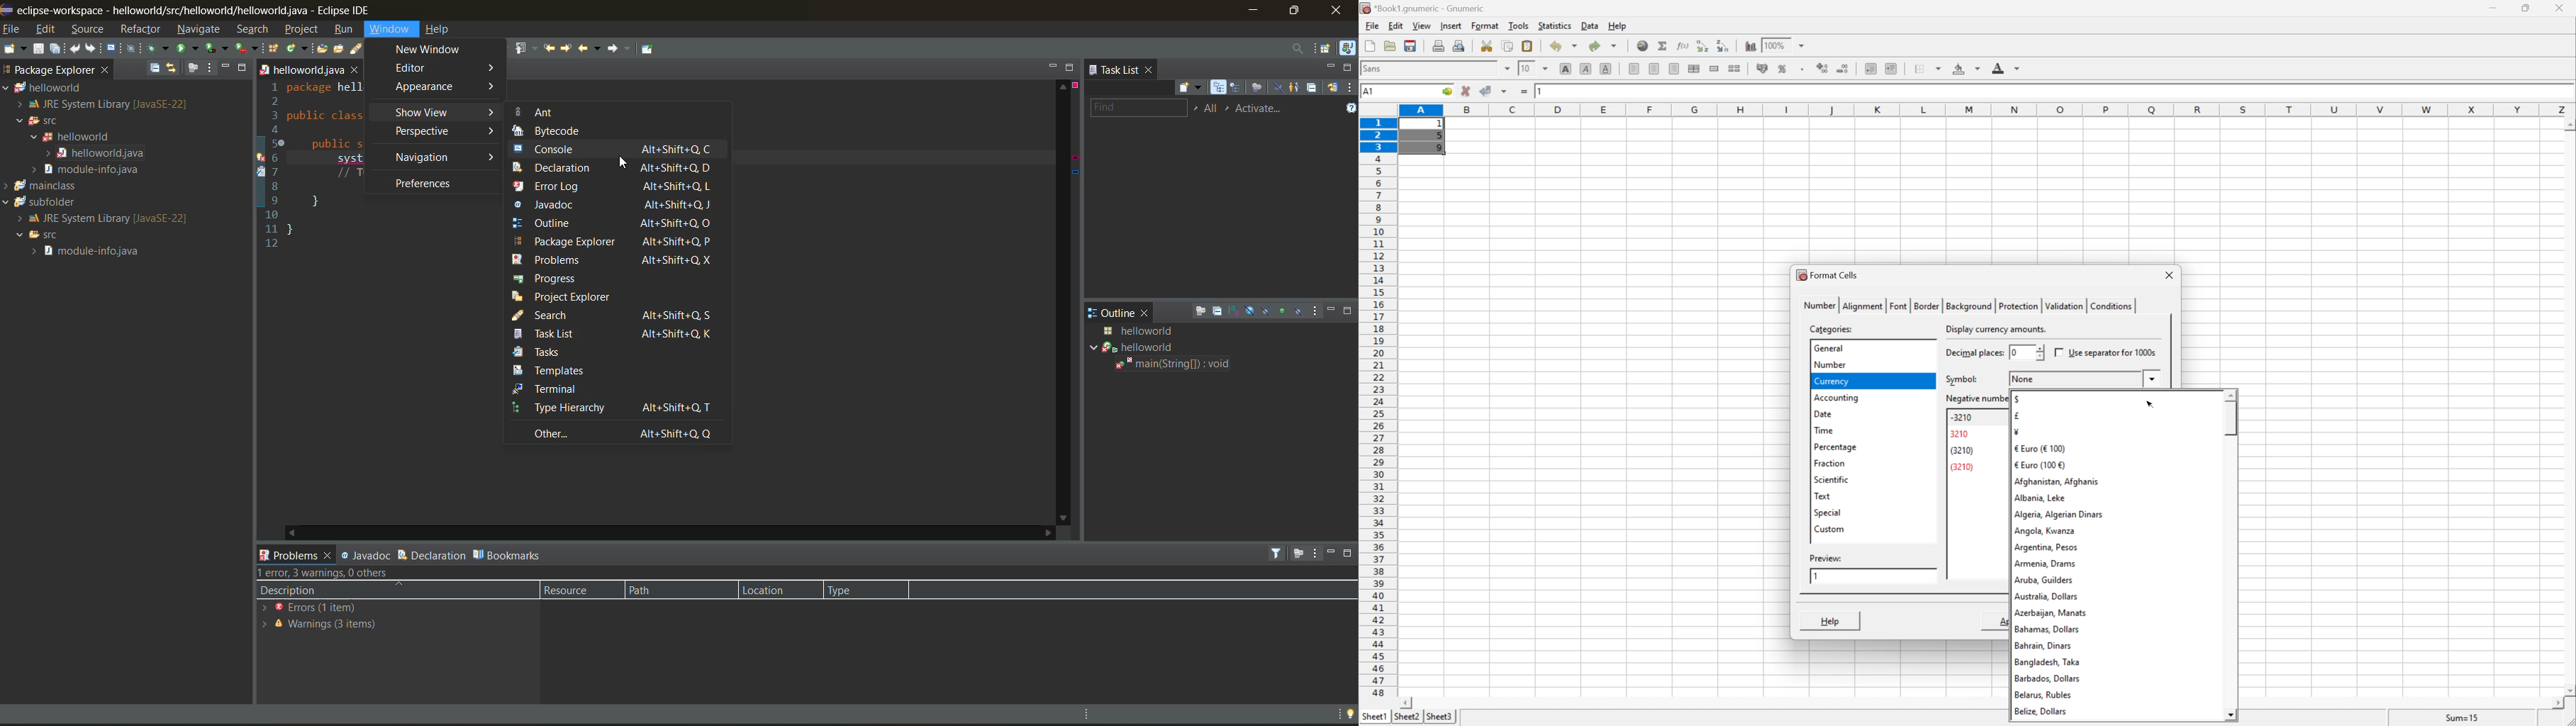 The width and height of the screenshot is (2576, 728). What do you see at coordinates (1437, 44) in the screenshot?
I see `print` at bounding box center [1437, 44].